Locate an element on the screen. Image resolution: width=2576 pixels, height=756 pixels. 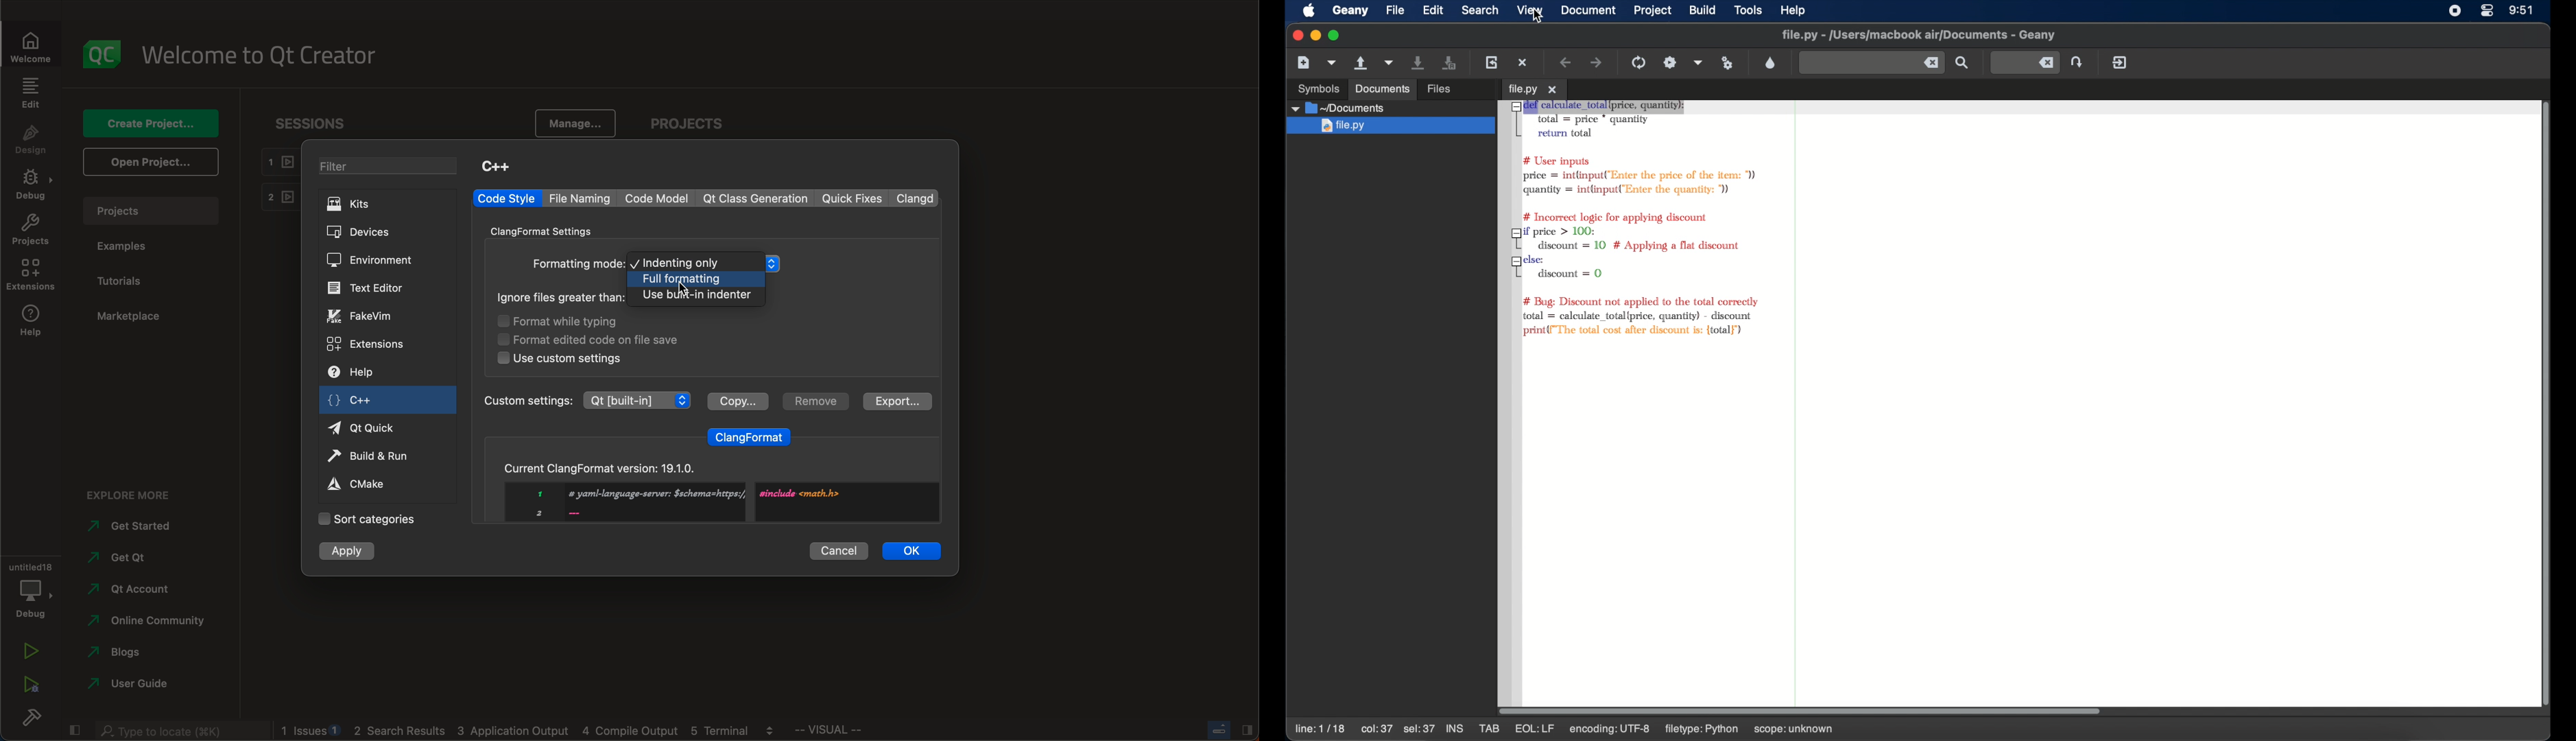
blogs is located at coordinates (129, 655).